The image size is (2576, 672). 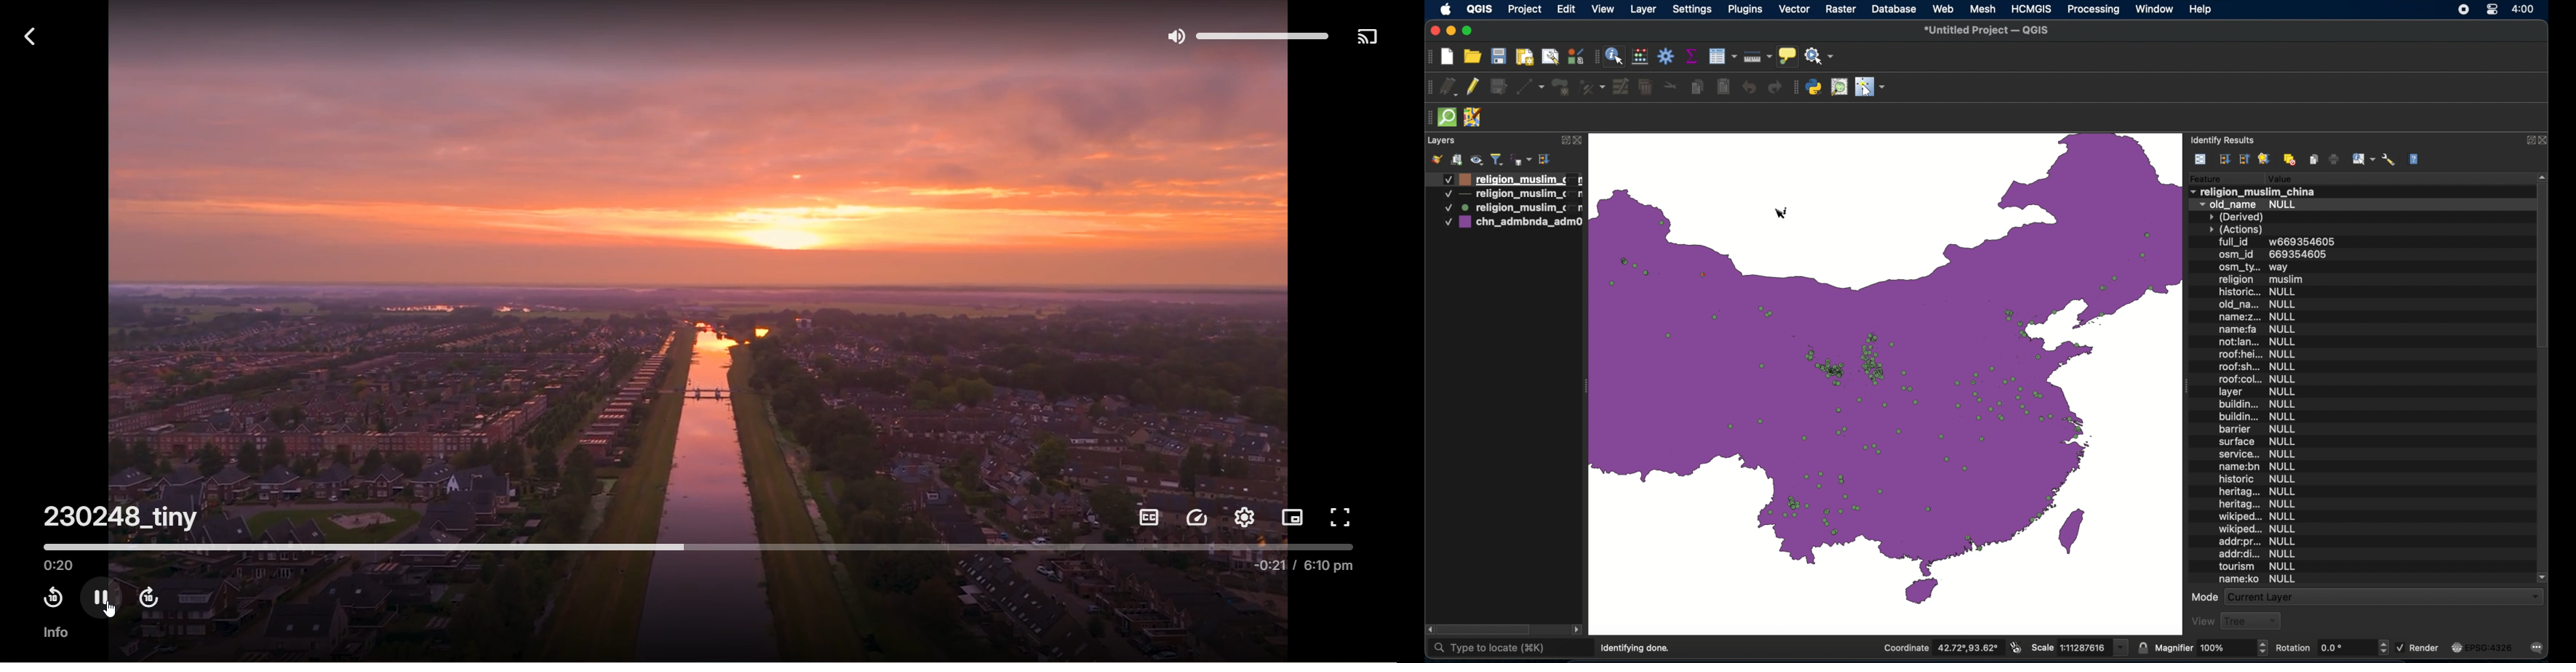 What do you see at coordinates (2254, 454) in the screenshot?
I see `service` at bounding box center [2254, 454].